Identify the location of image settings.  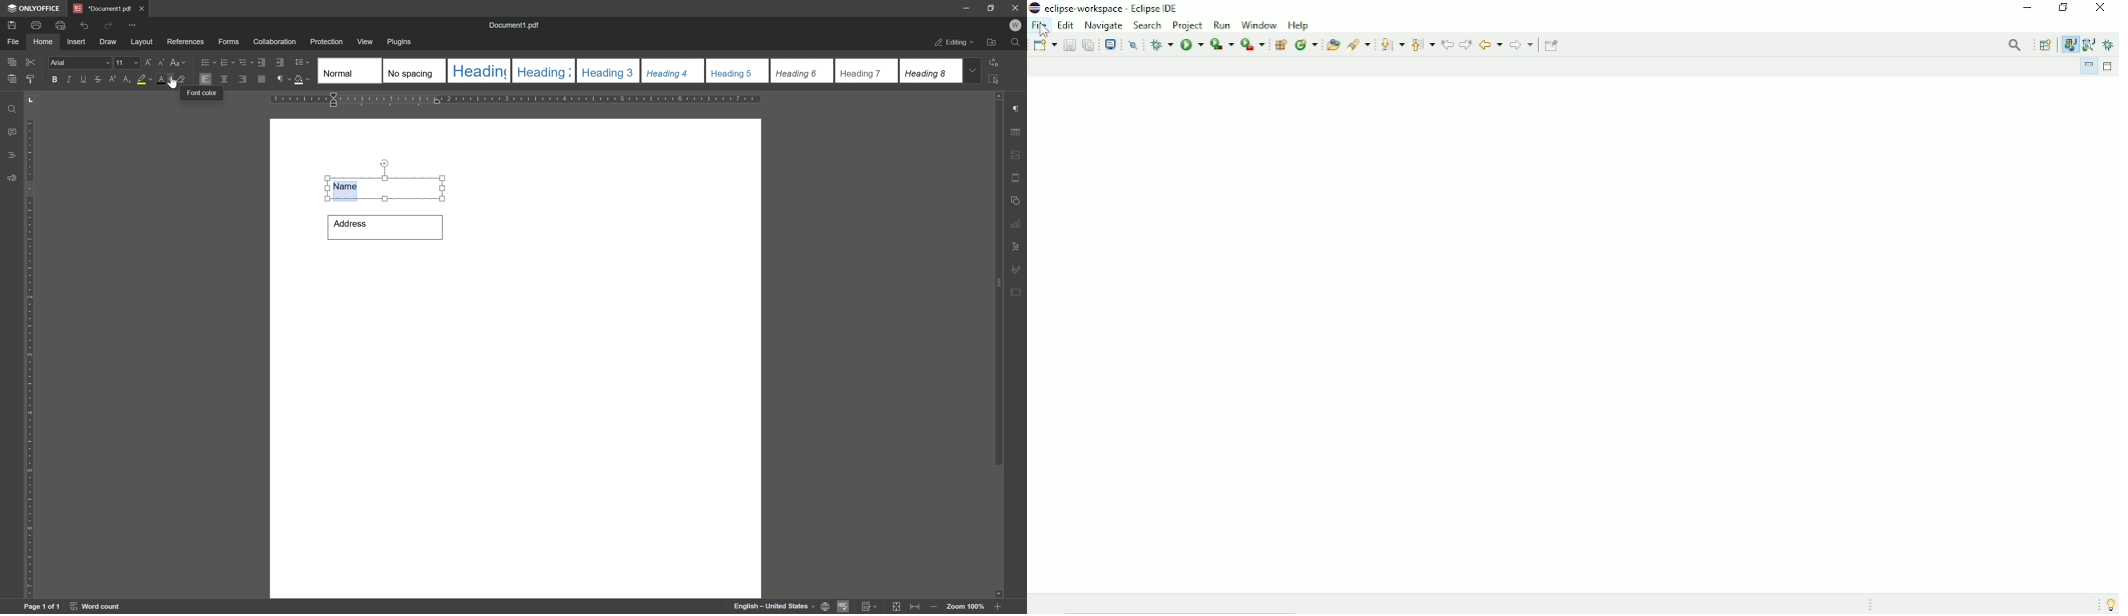
(1016, 154).